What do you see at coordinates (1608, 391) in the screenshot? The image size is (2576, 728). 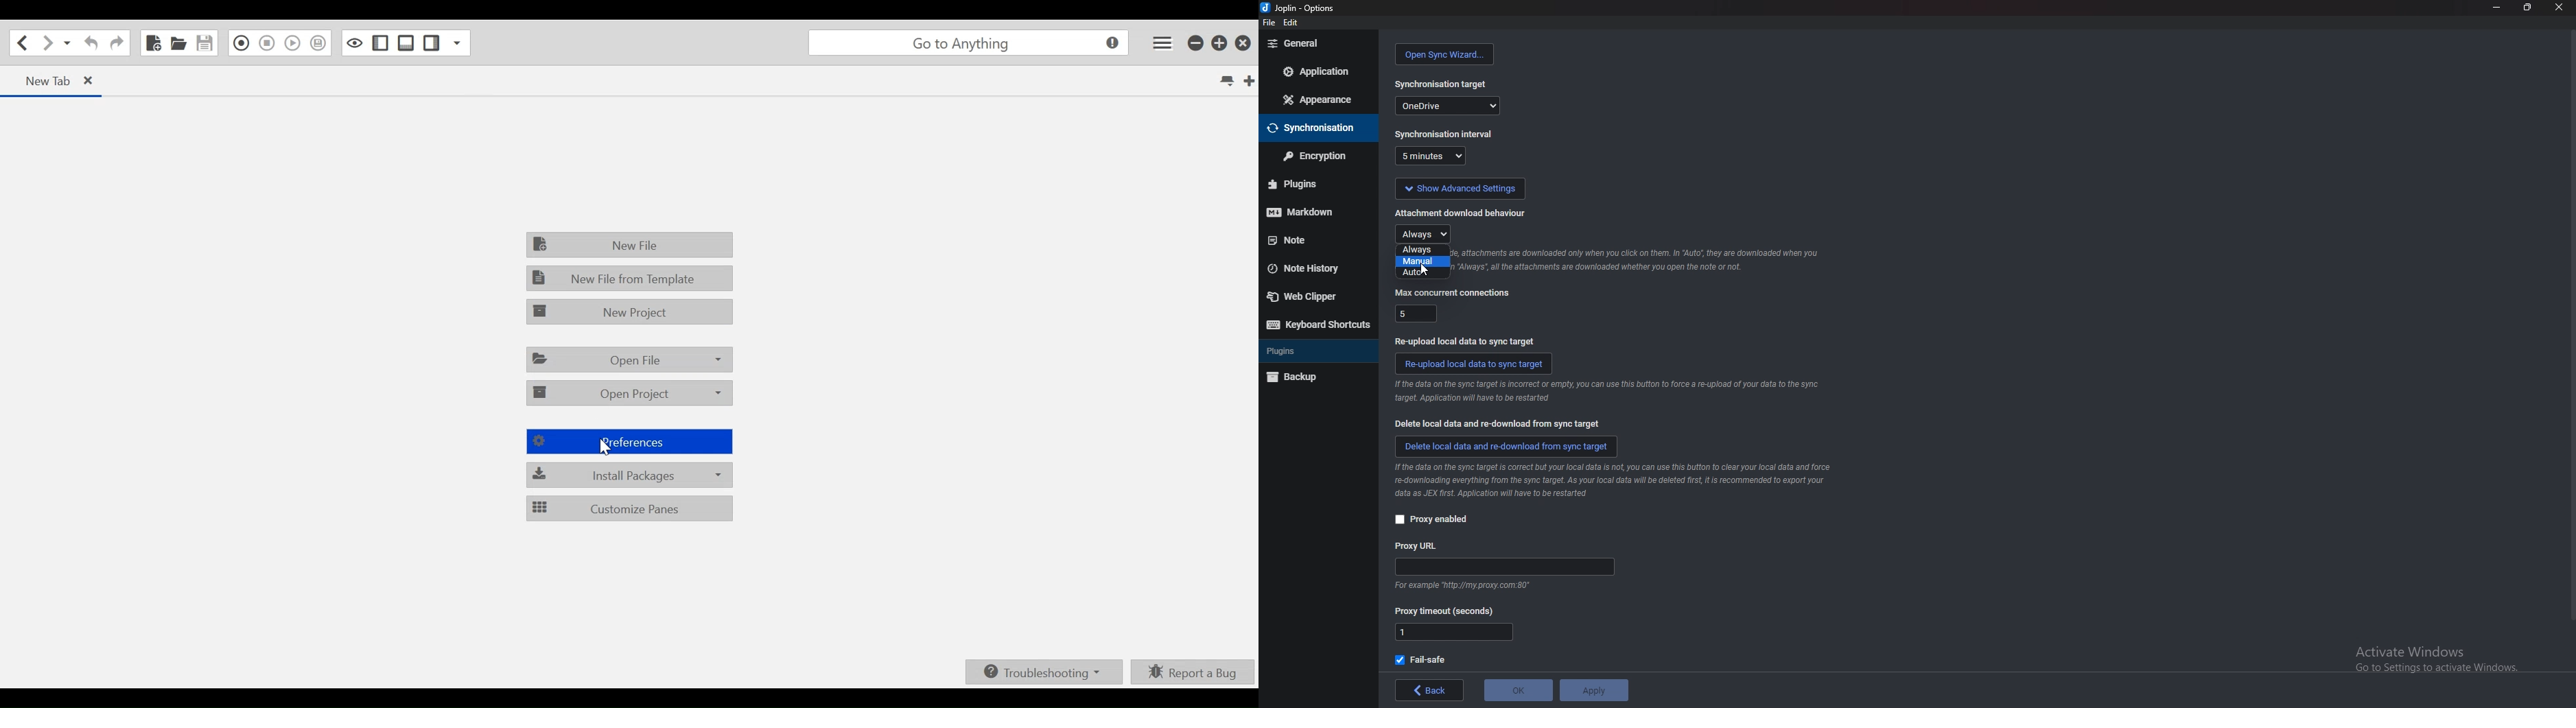 I see `info` at bounding box center [1608, 391].